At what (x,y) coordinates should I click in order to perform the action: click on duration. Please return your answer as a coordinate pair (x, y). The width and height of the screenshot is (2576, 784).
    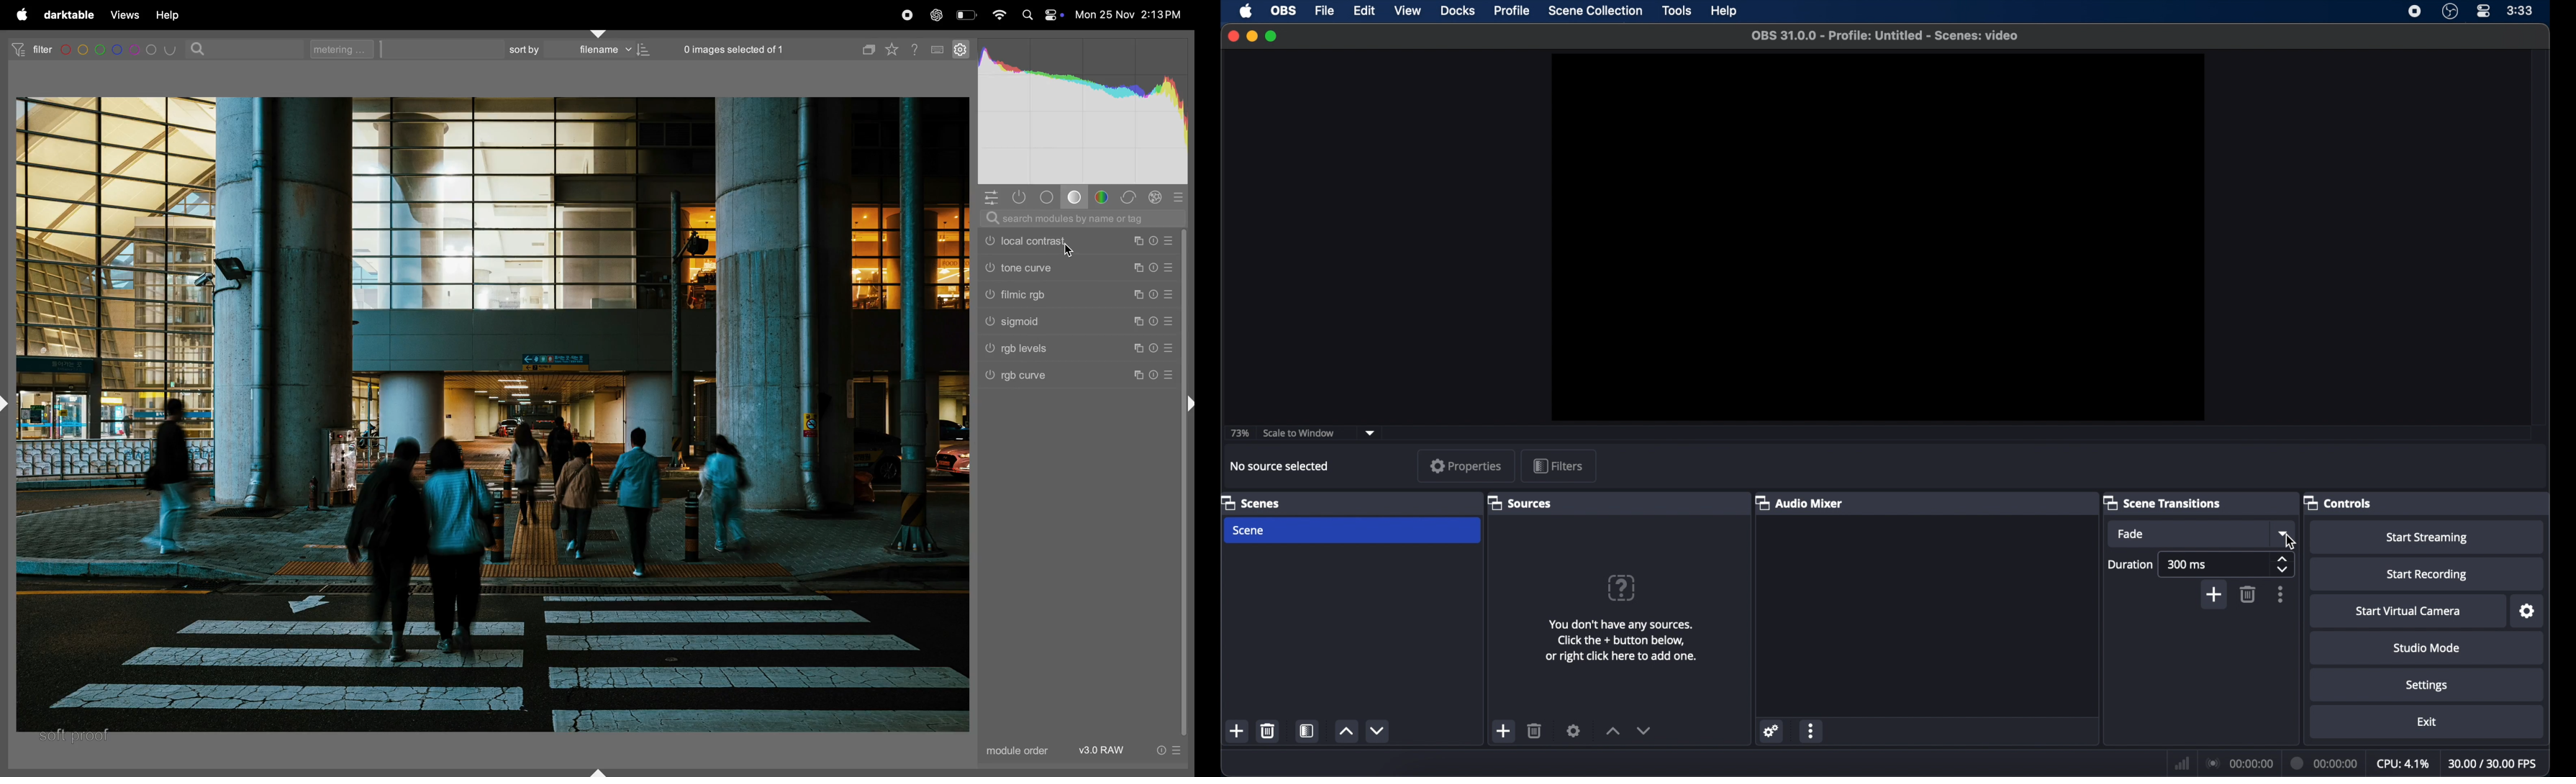
    Looking at the image, I should click on (2326, 760).